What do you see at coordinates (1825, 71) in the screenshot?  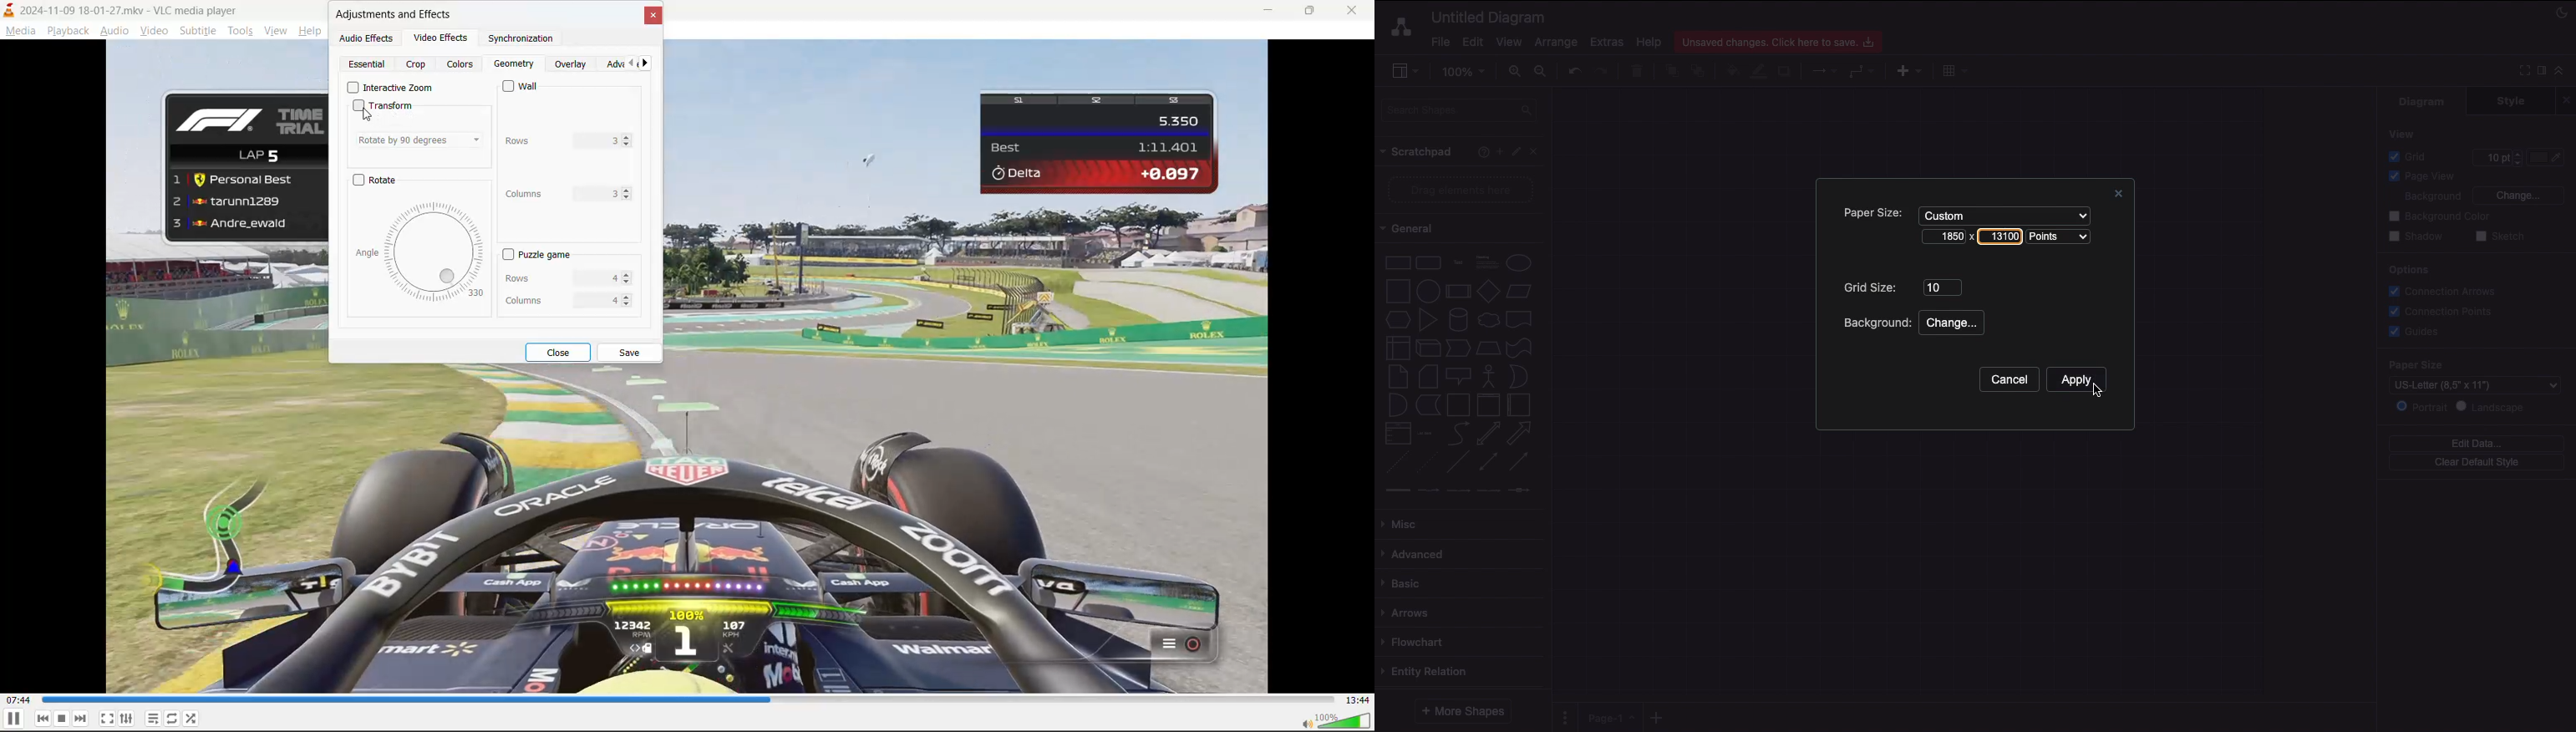 I see `Connection ` at bounding box center [1825, 71].